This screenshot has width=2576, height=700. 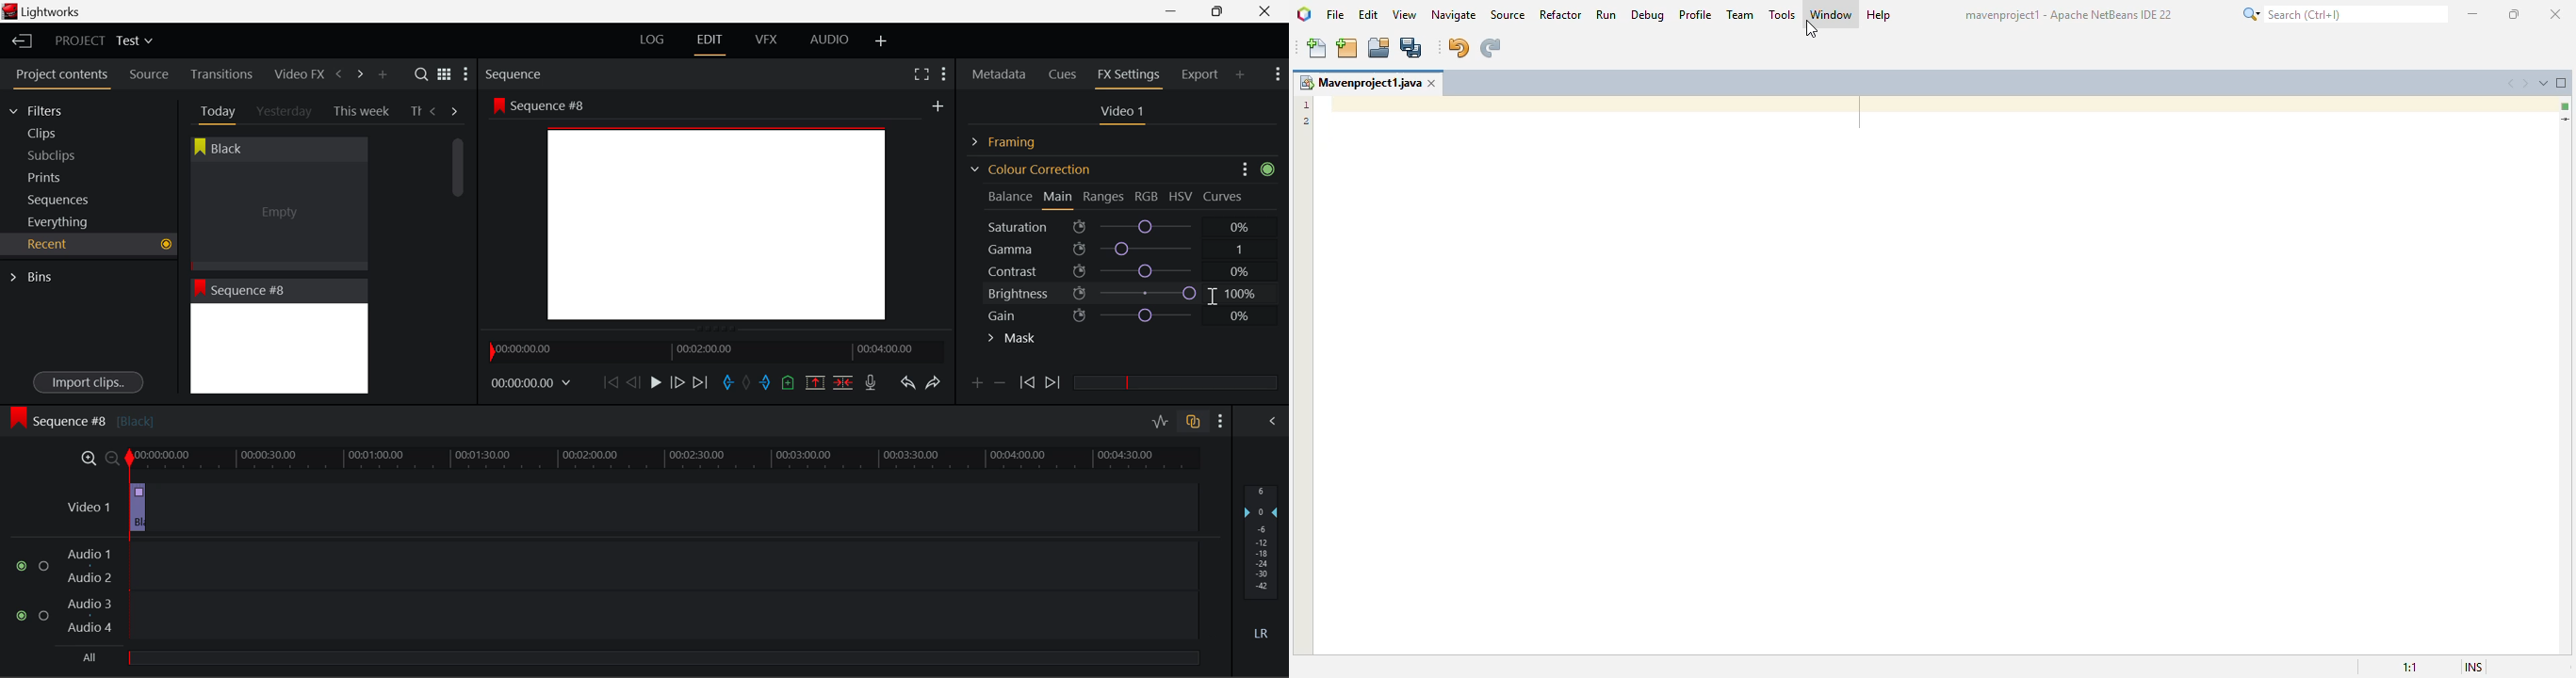 I want to click on Next Tab, so click(x=455, y=110).